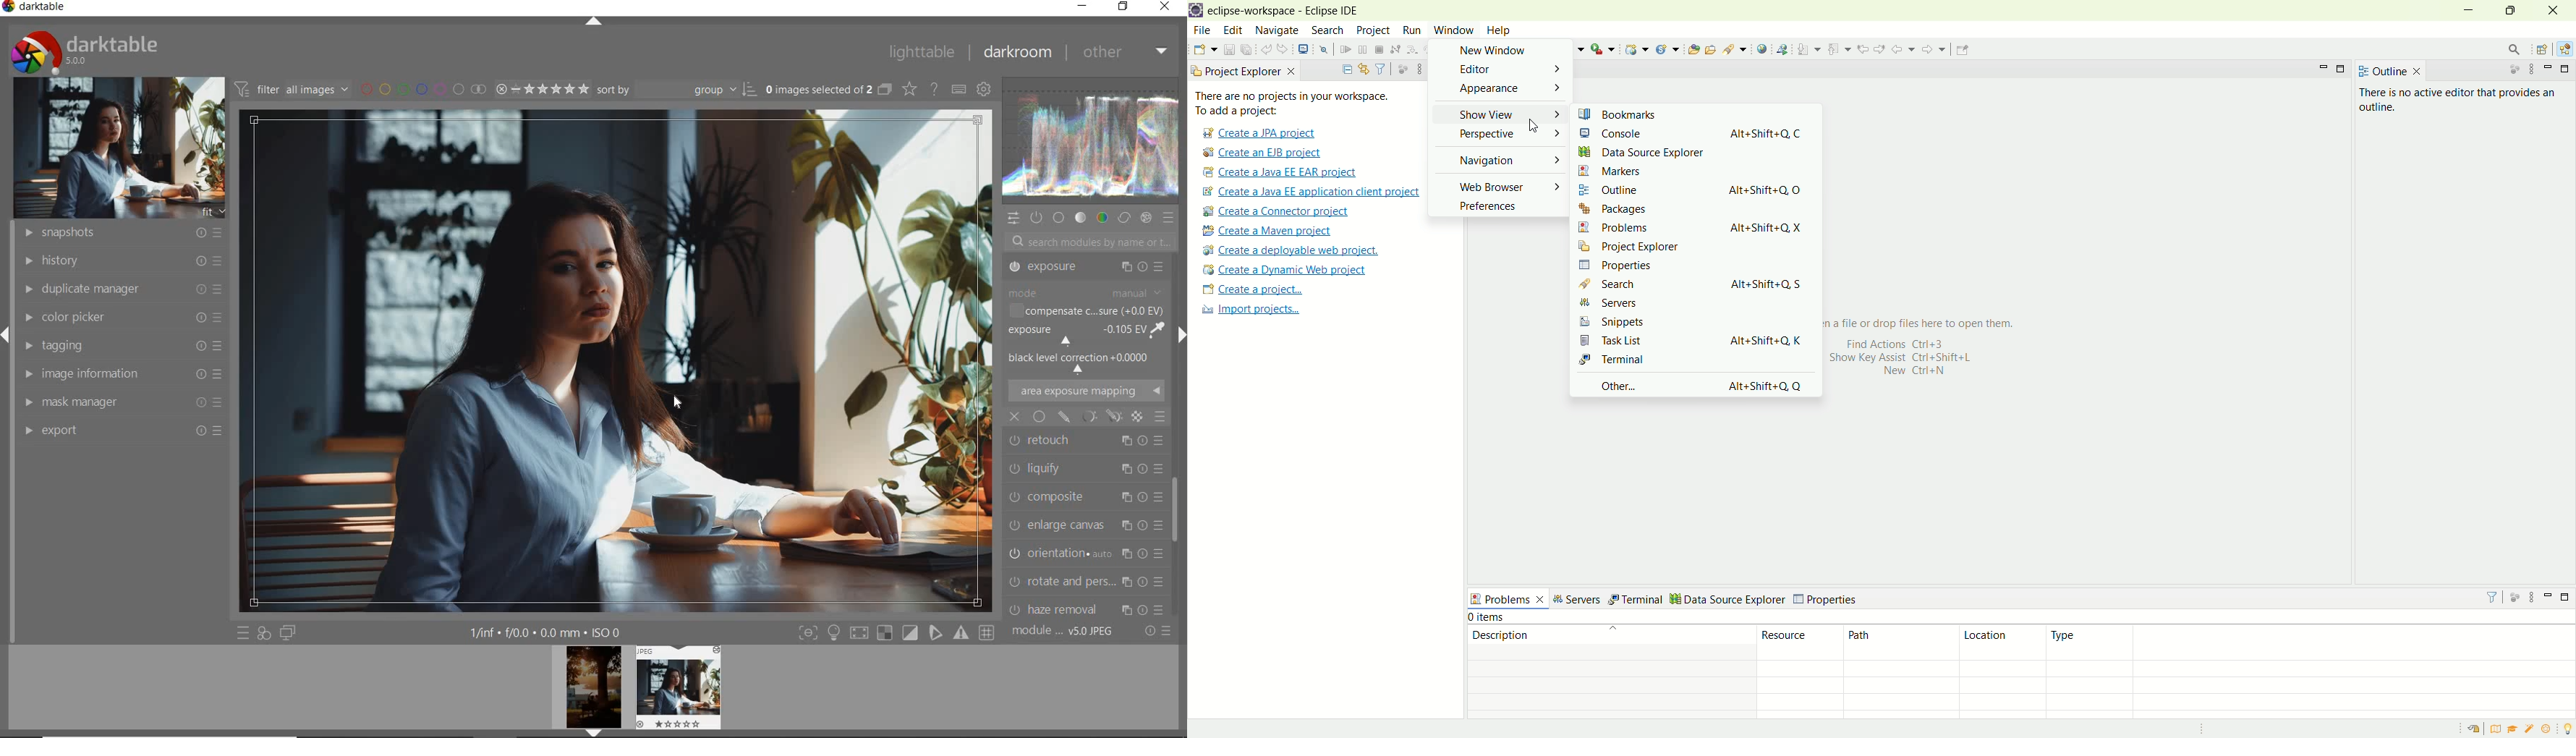 The image size is (2576, 756). I want to click on LIGHTTABLE, so click(922, 52).